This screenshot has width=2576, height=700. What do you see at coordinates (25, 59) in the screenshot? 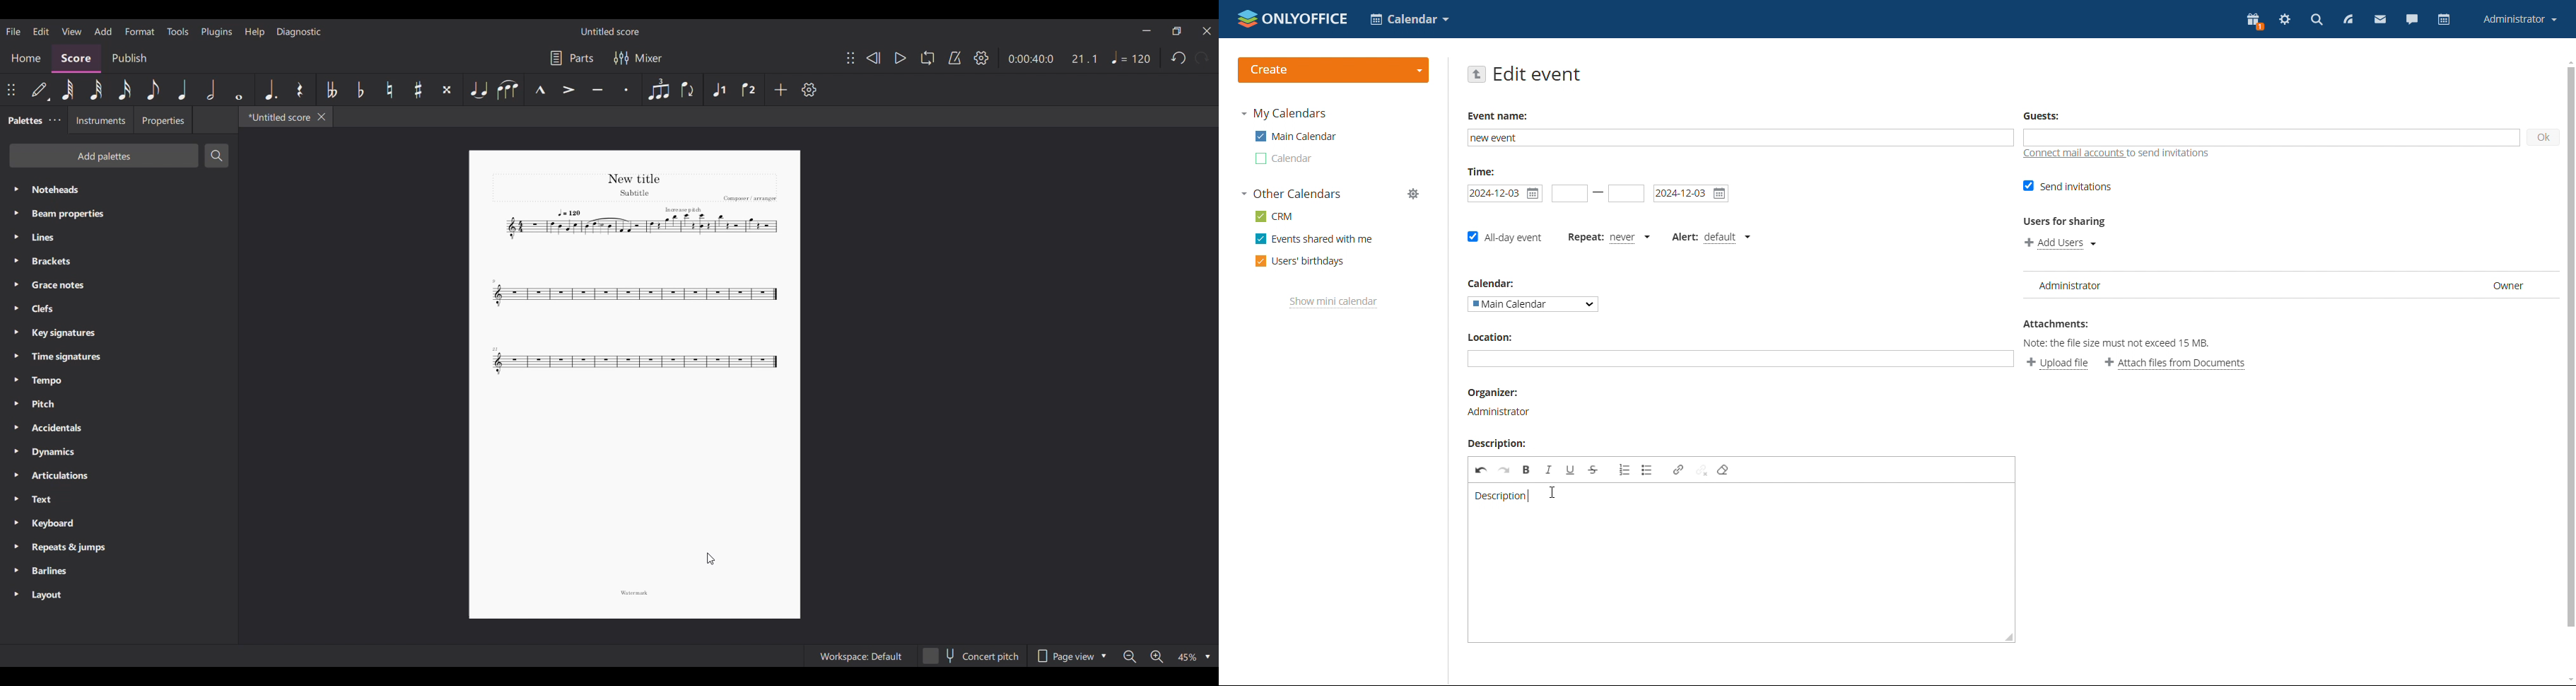
I see `Home section` at bounding box center [25, 59].